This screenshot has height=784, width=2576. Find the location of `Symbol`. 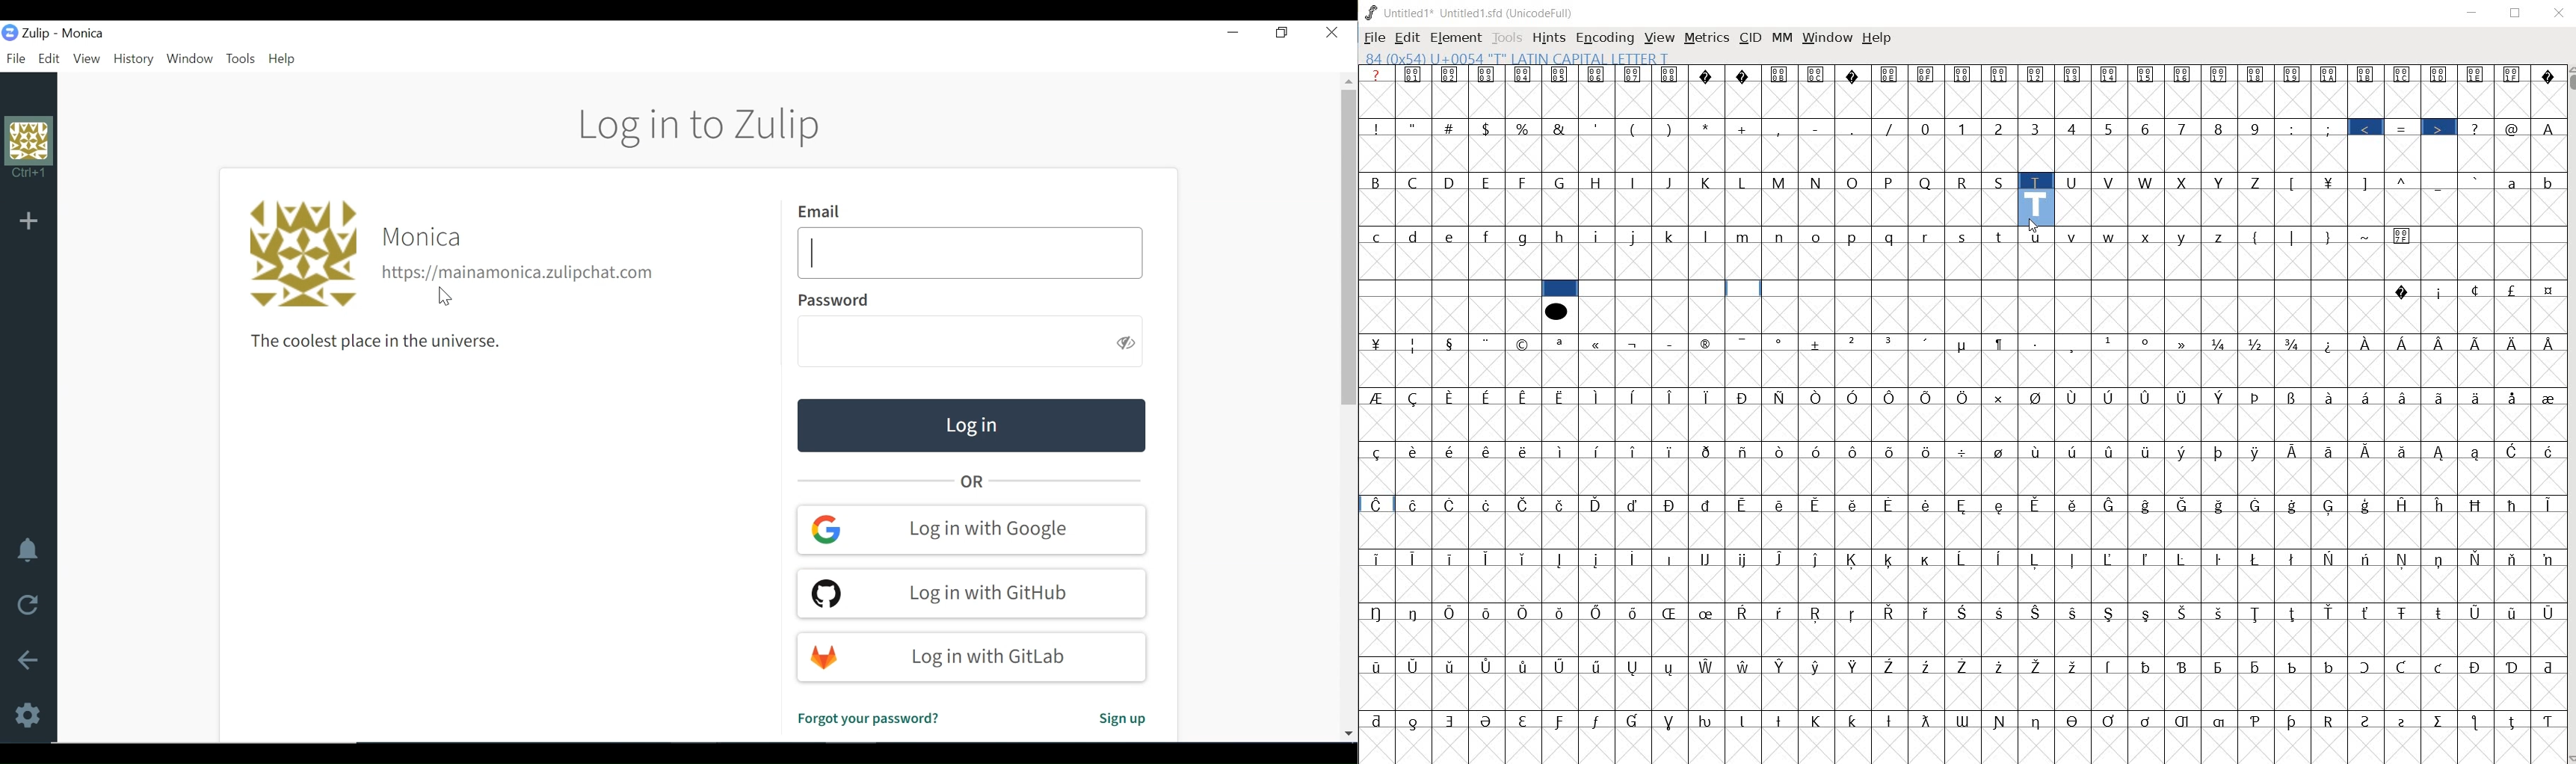

Symbol is located at coordinates (2255, 558).